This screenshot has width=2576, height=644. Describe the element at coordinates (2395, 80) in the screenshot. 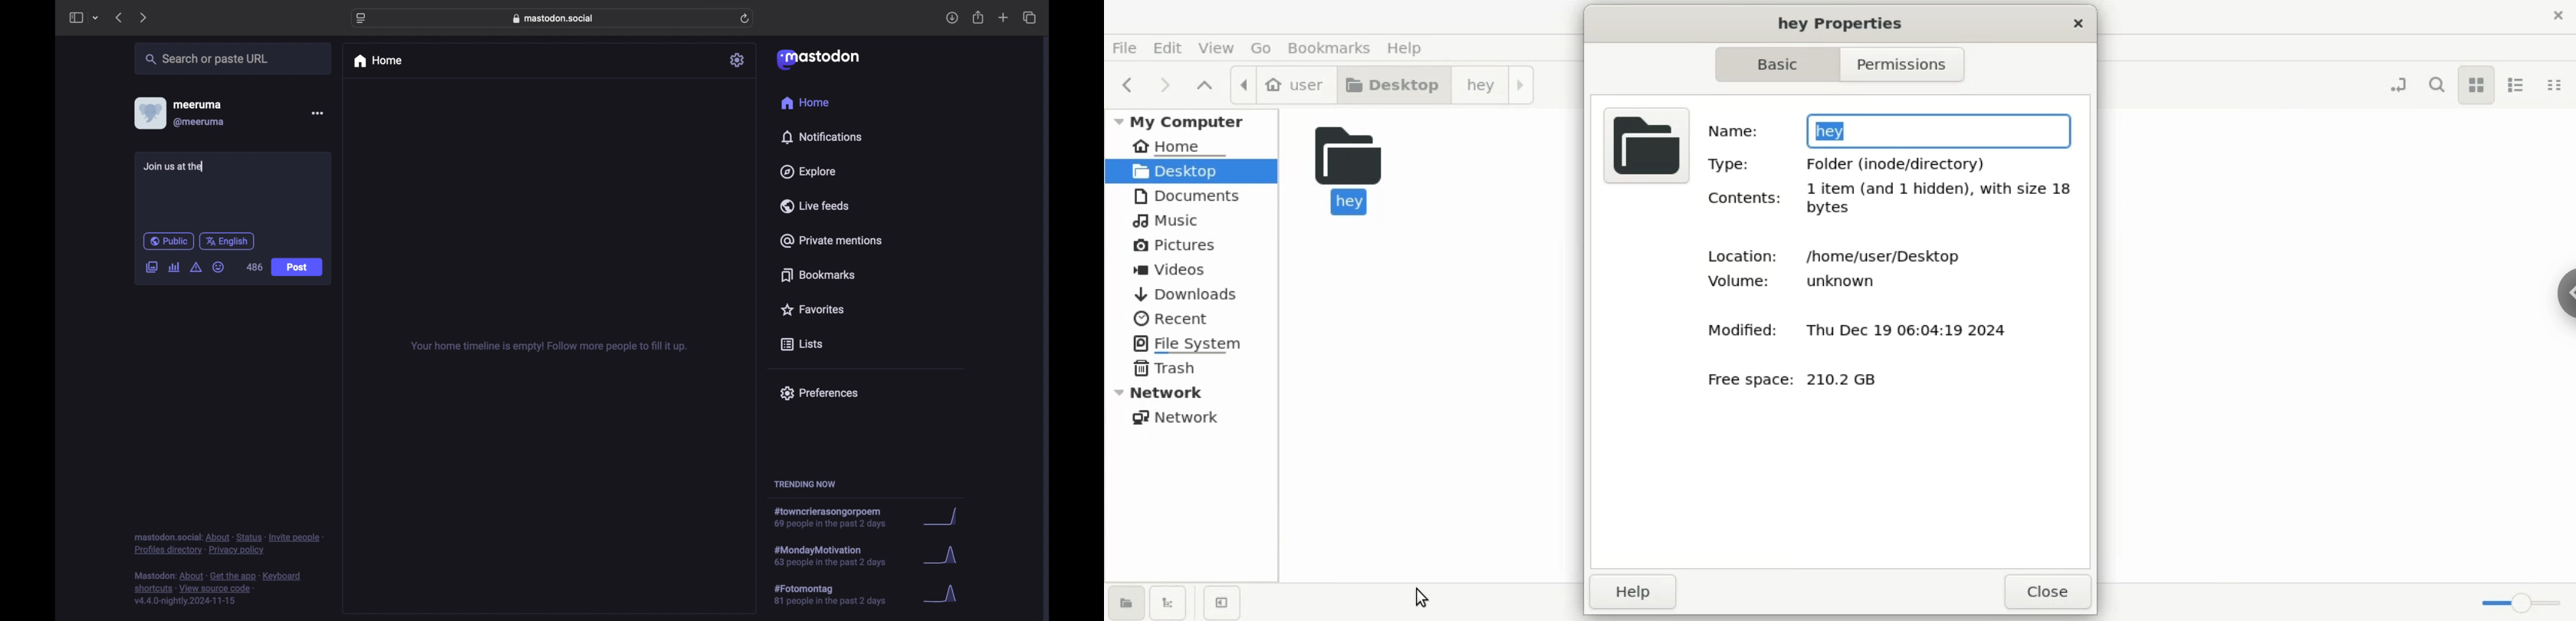

I see `toggle location entry ` at that location.